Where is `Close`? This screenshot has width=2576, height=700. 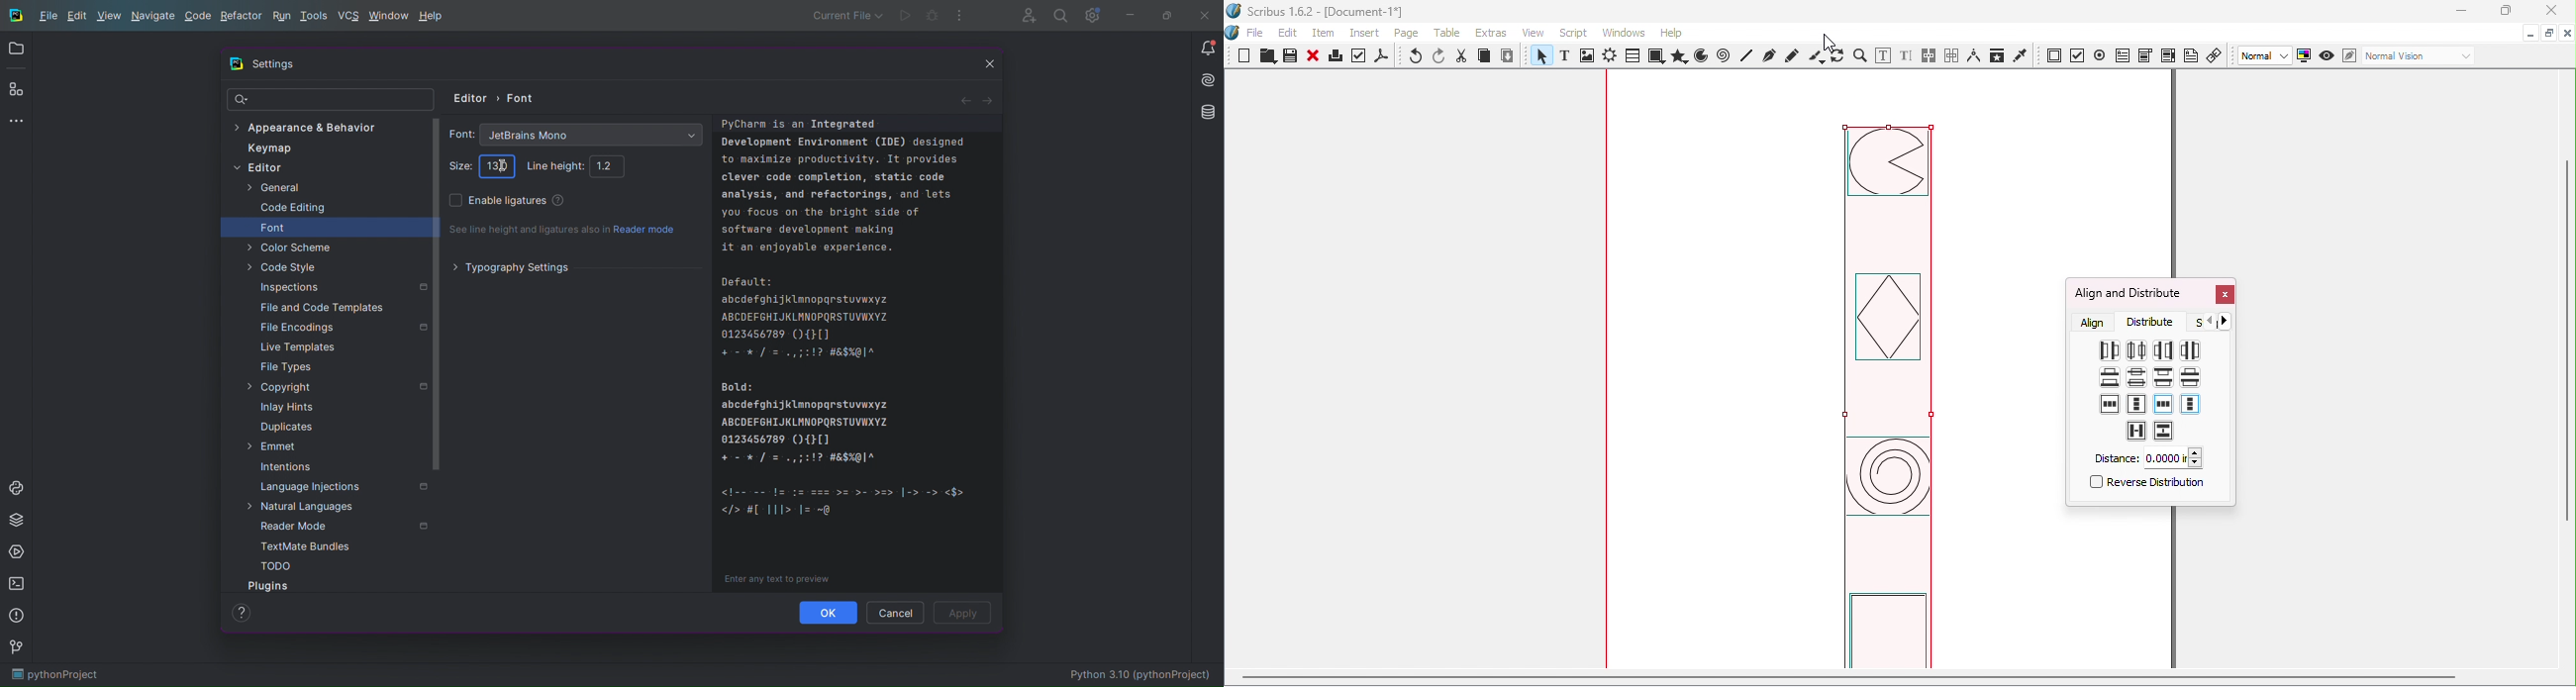
Close is located at coordinates (1313, 57).